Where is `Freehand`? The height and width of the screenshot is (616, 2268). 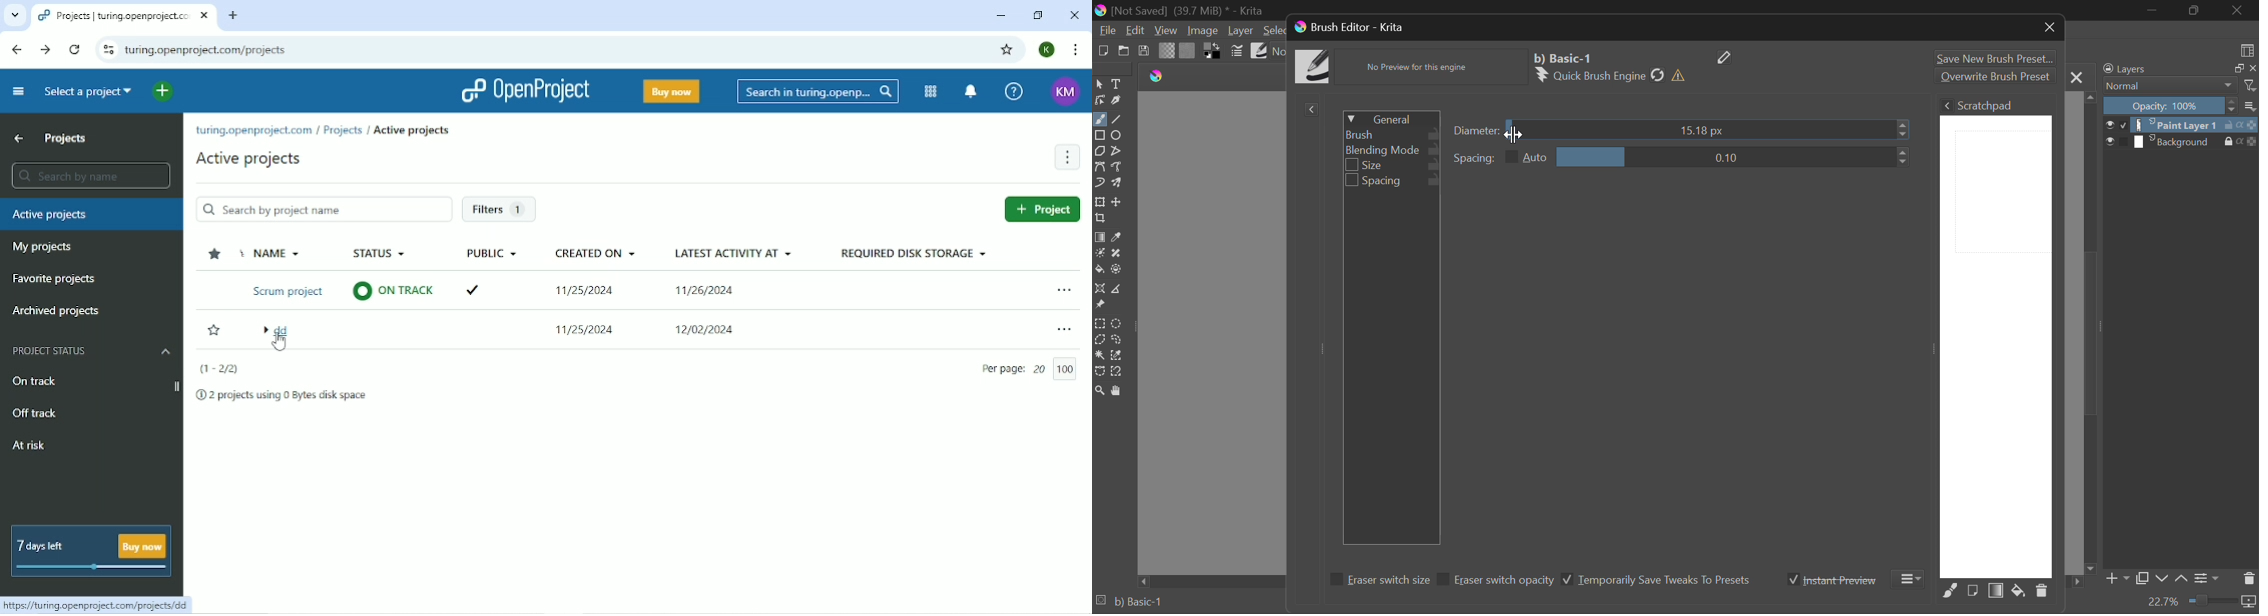 Freehand is located at coordinates (1100, 119).